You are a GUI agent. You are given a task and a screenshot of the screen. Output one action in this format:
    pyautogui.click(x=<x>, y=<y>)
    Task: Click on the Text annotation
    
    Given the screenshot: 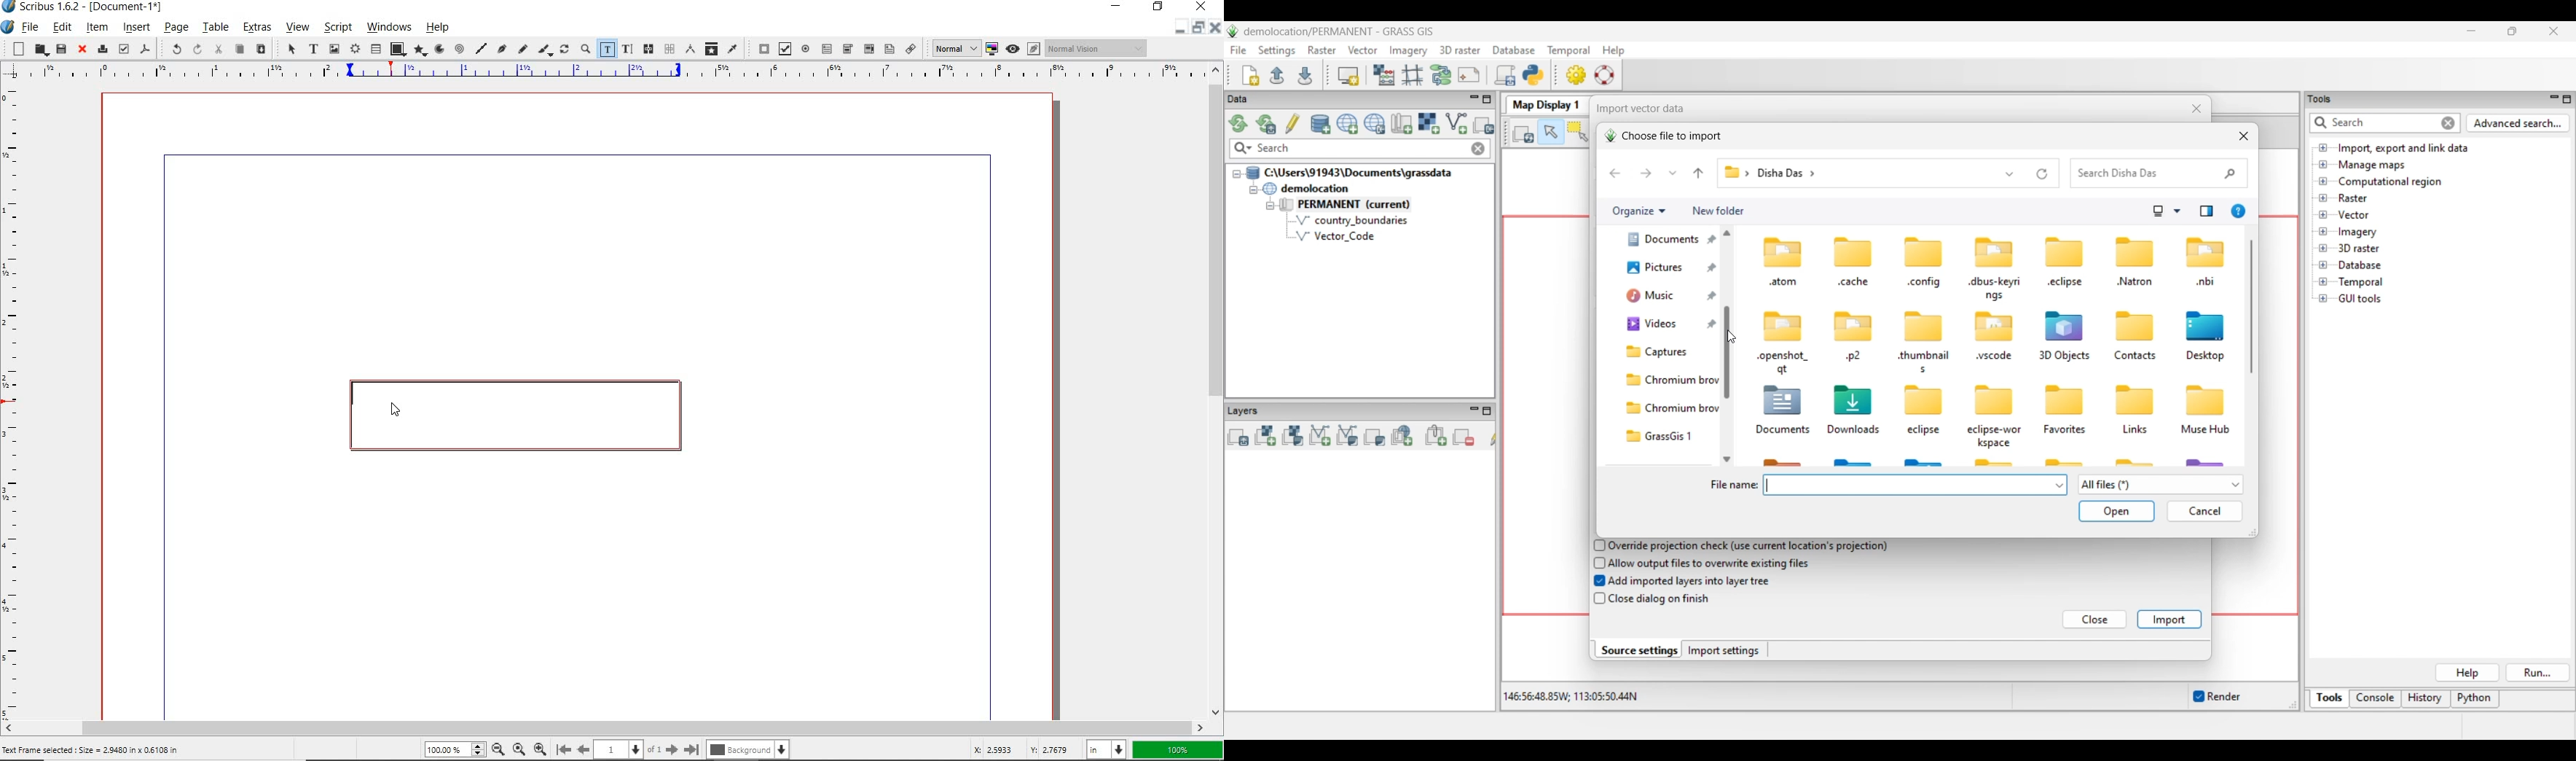 What is the action you would take?
    pyautogui.click(x=889, y=50)
    